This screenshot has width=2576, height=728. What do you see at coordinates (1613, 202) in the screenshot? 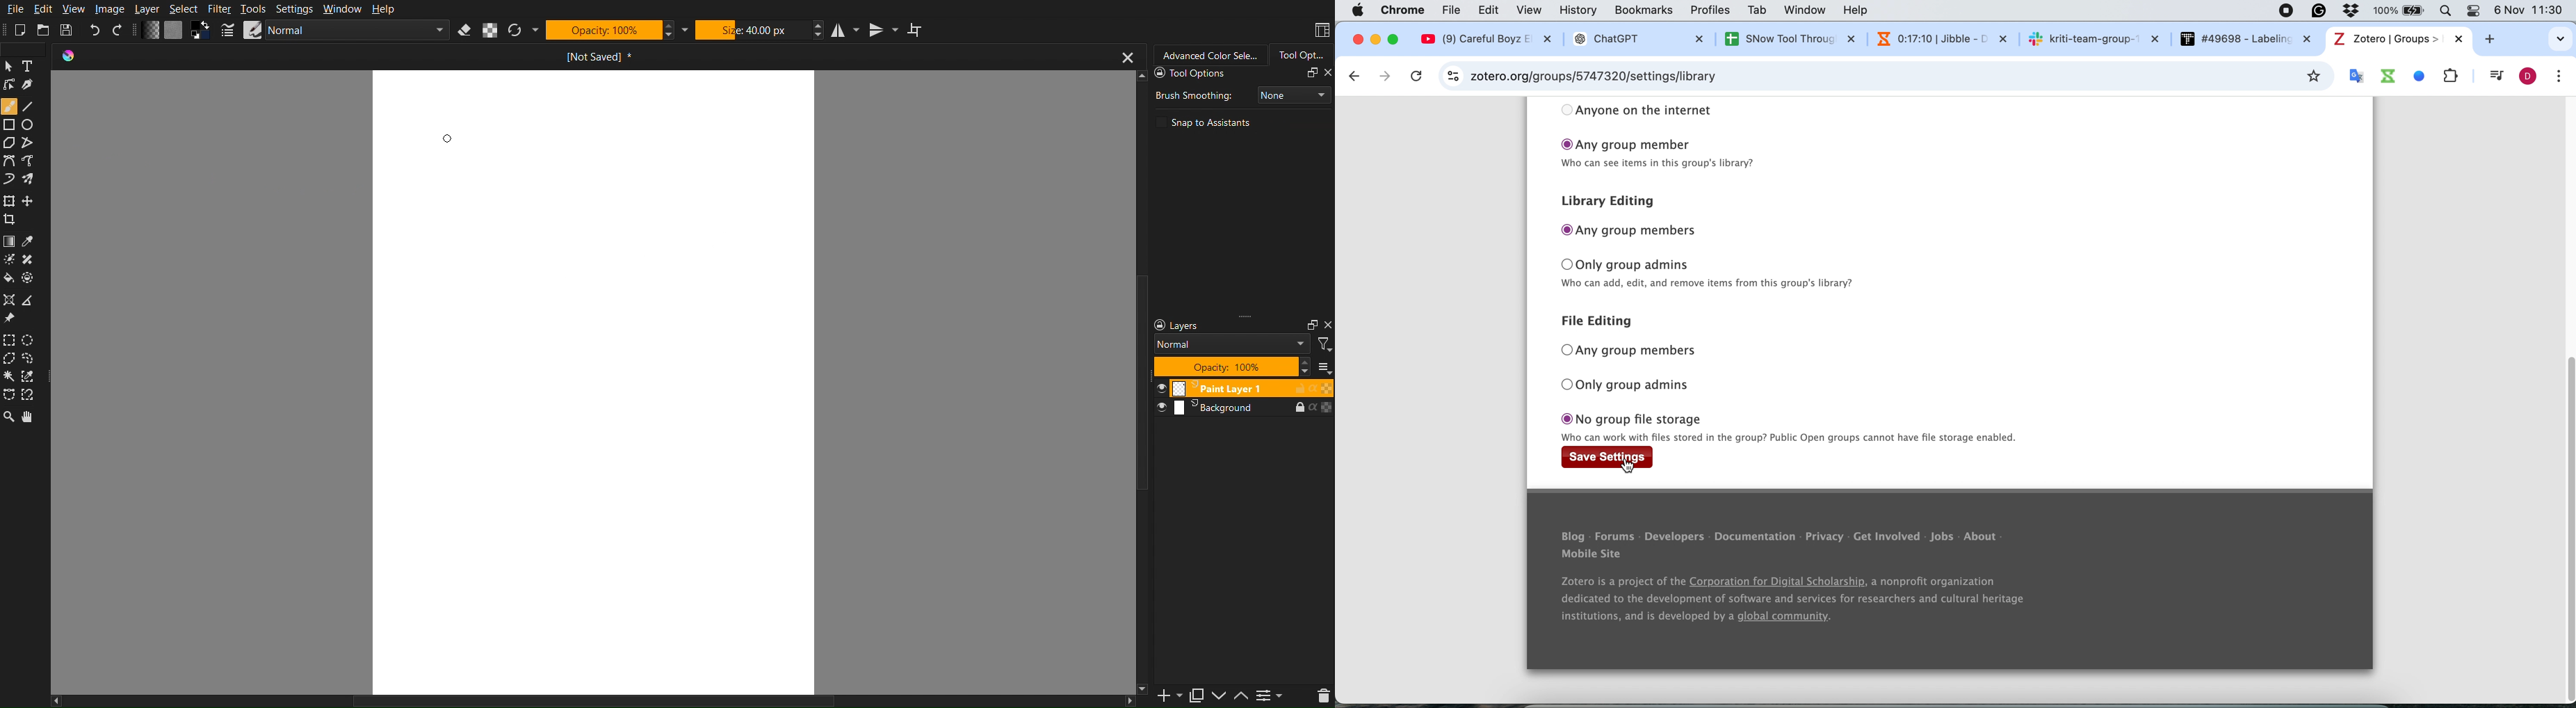
I see `library editing` at bounding box center [1613, 202].